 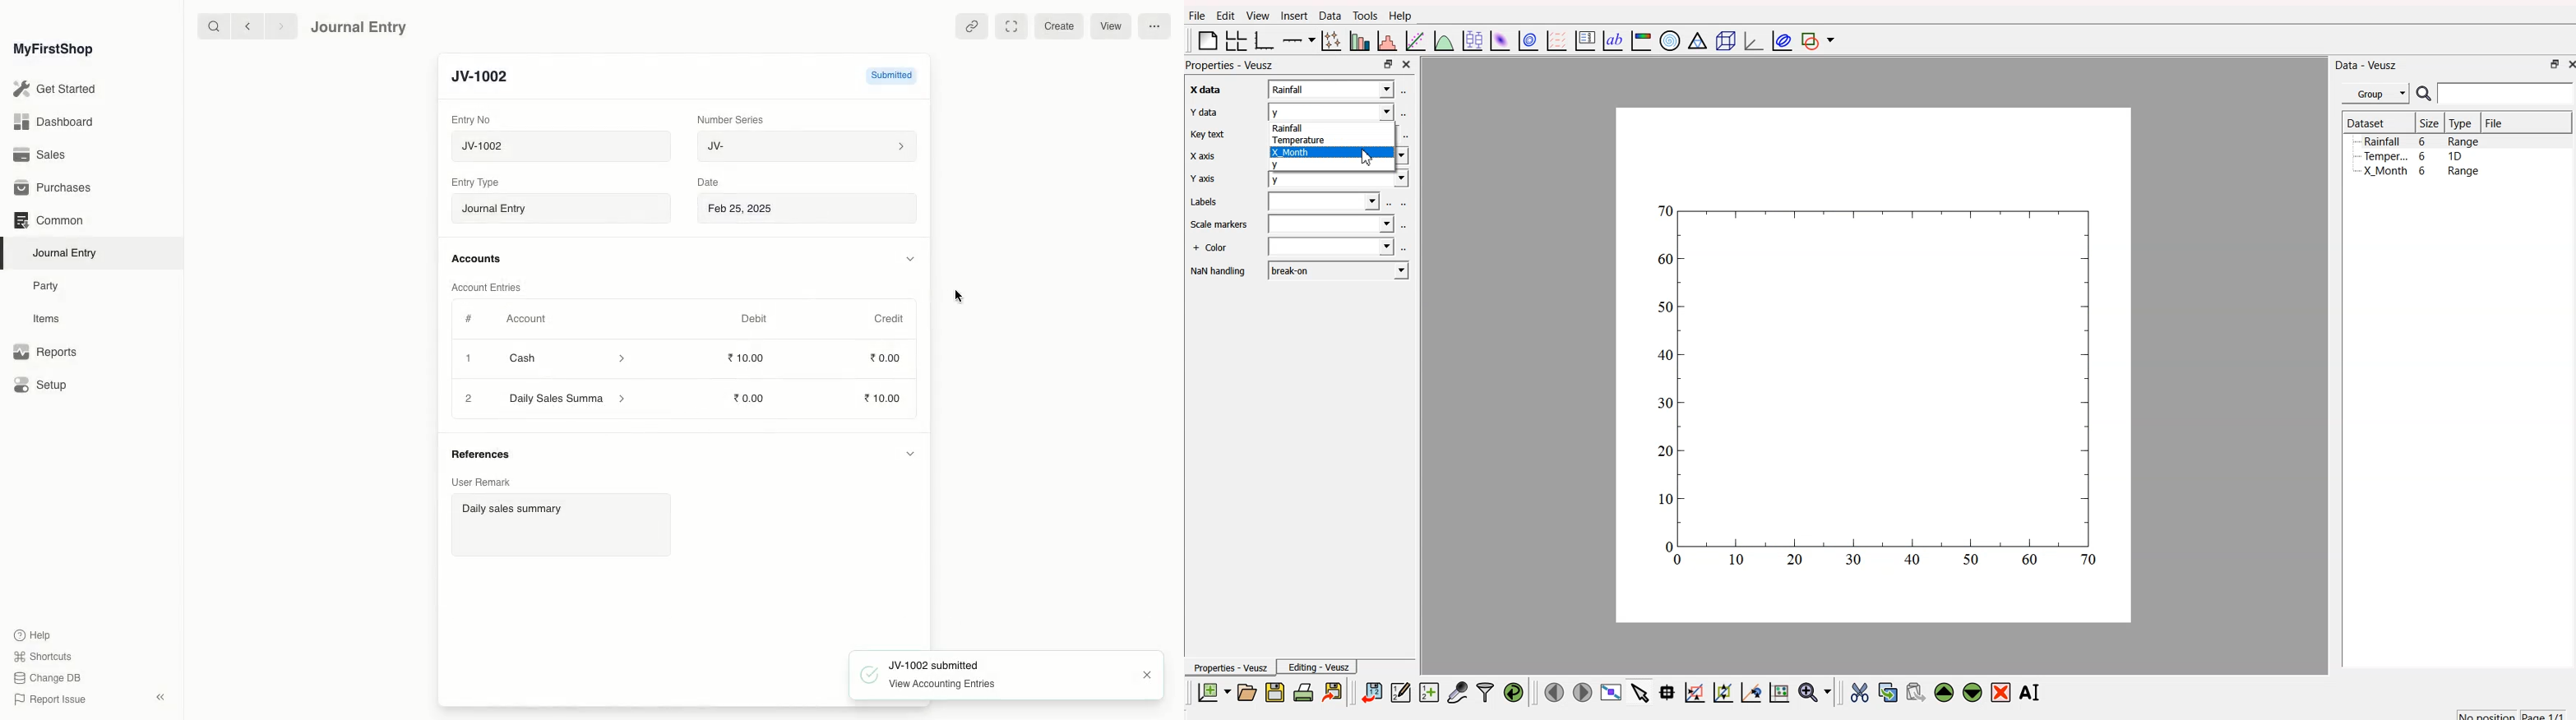 What do you see at coordinates (566, 147) in the screenshot?
I see `New Journal Entry 03` at bounding box center [566, 147].